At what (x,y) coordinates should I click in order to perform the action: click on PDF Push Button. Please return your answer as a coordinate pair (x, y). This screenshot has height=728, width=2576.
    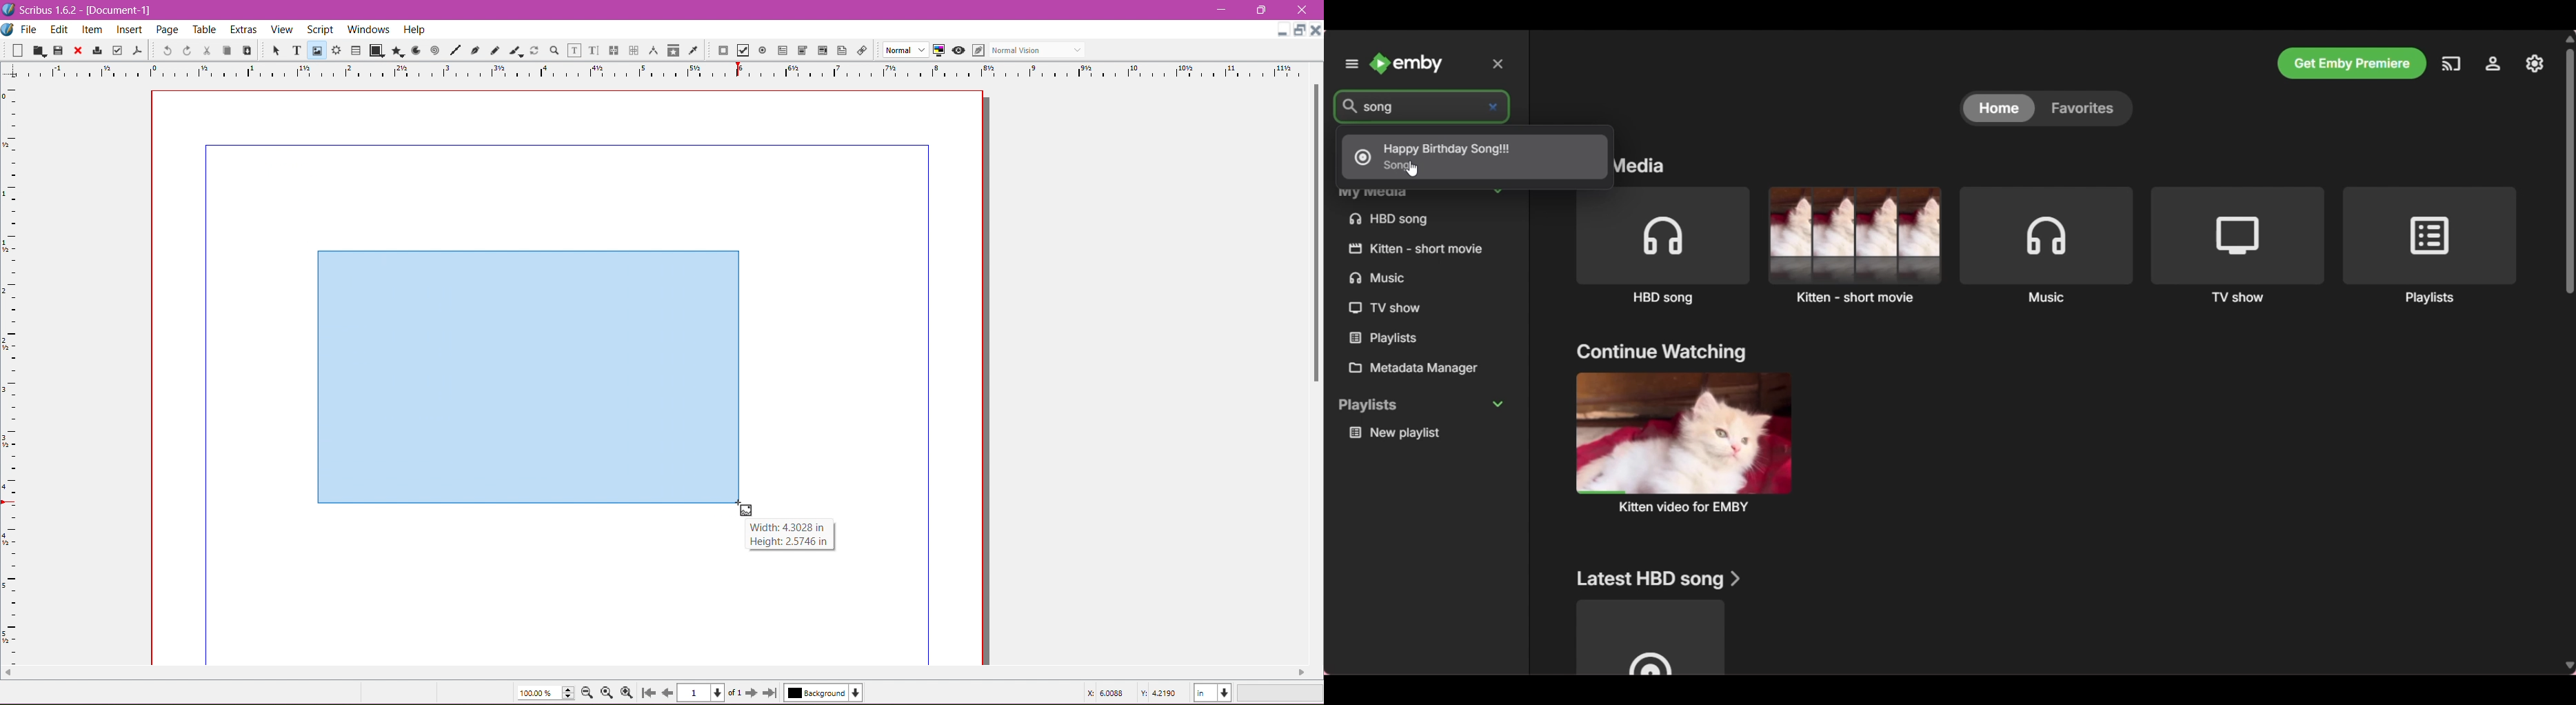
    Looking at the image, I should click on (723, 50).